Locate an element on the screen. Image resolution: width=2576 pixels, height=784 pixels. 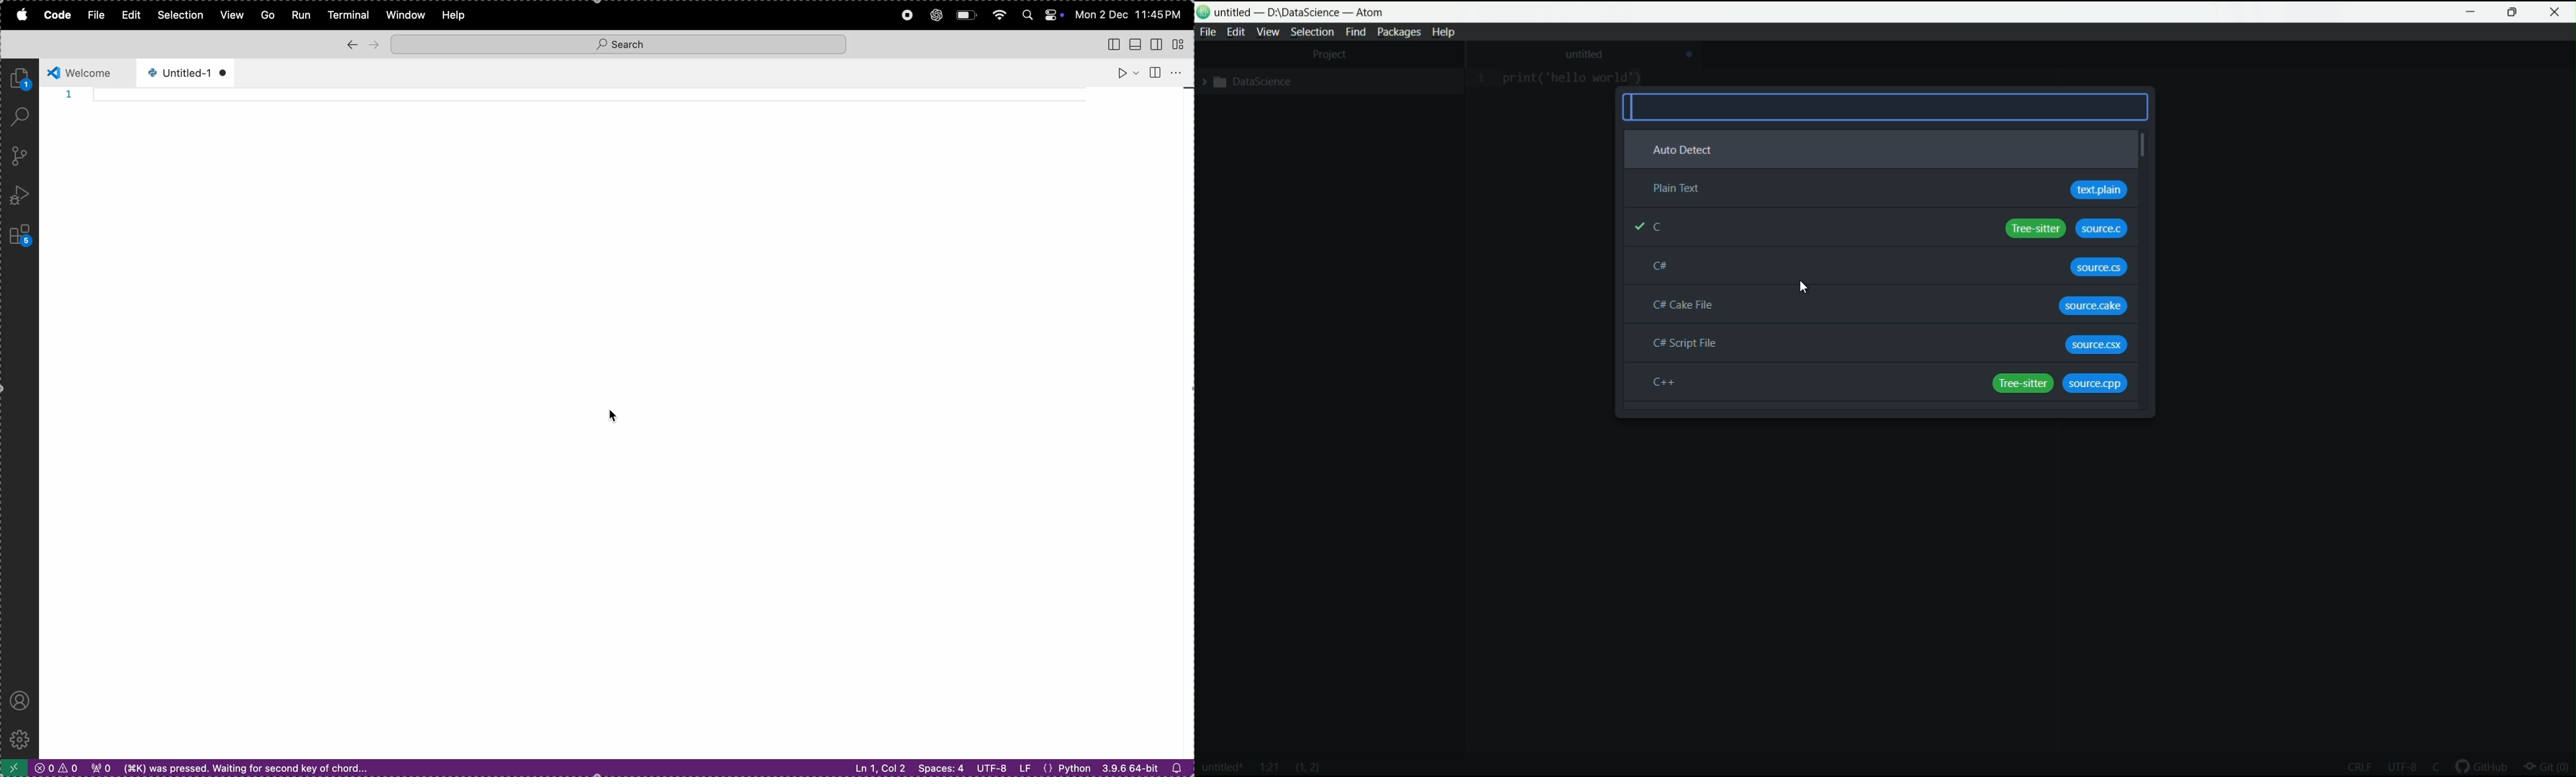
battery is located at coordinates (967, 16).